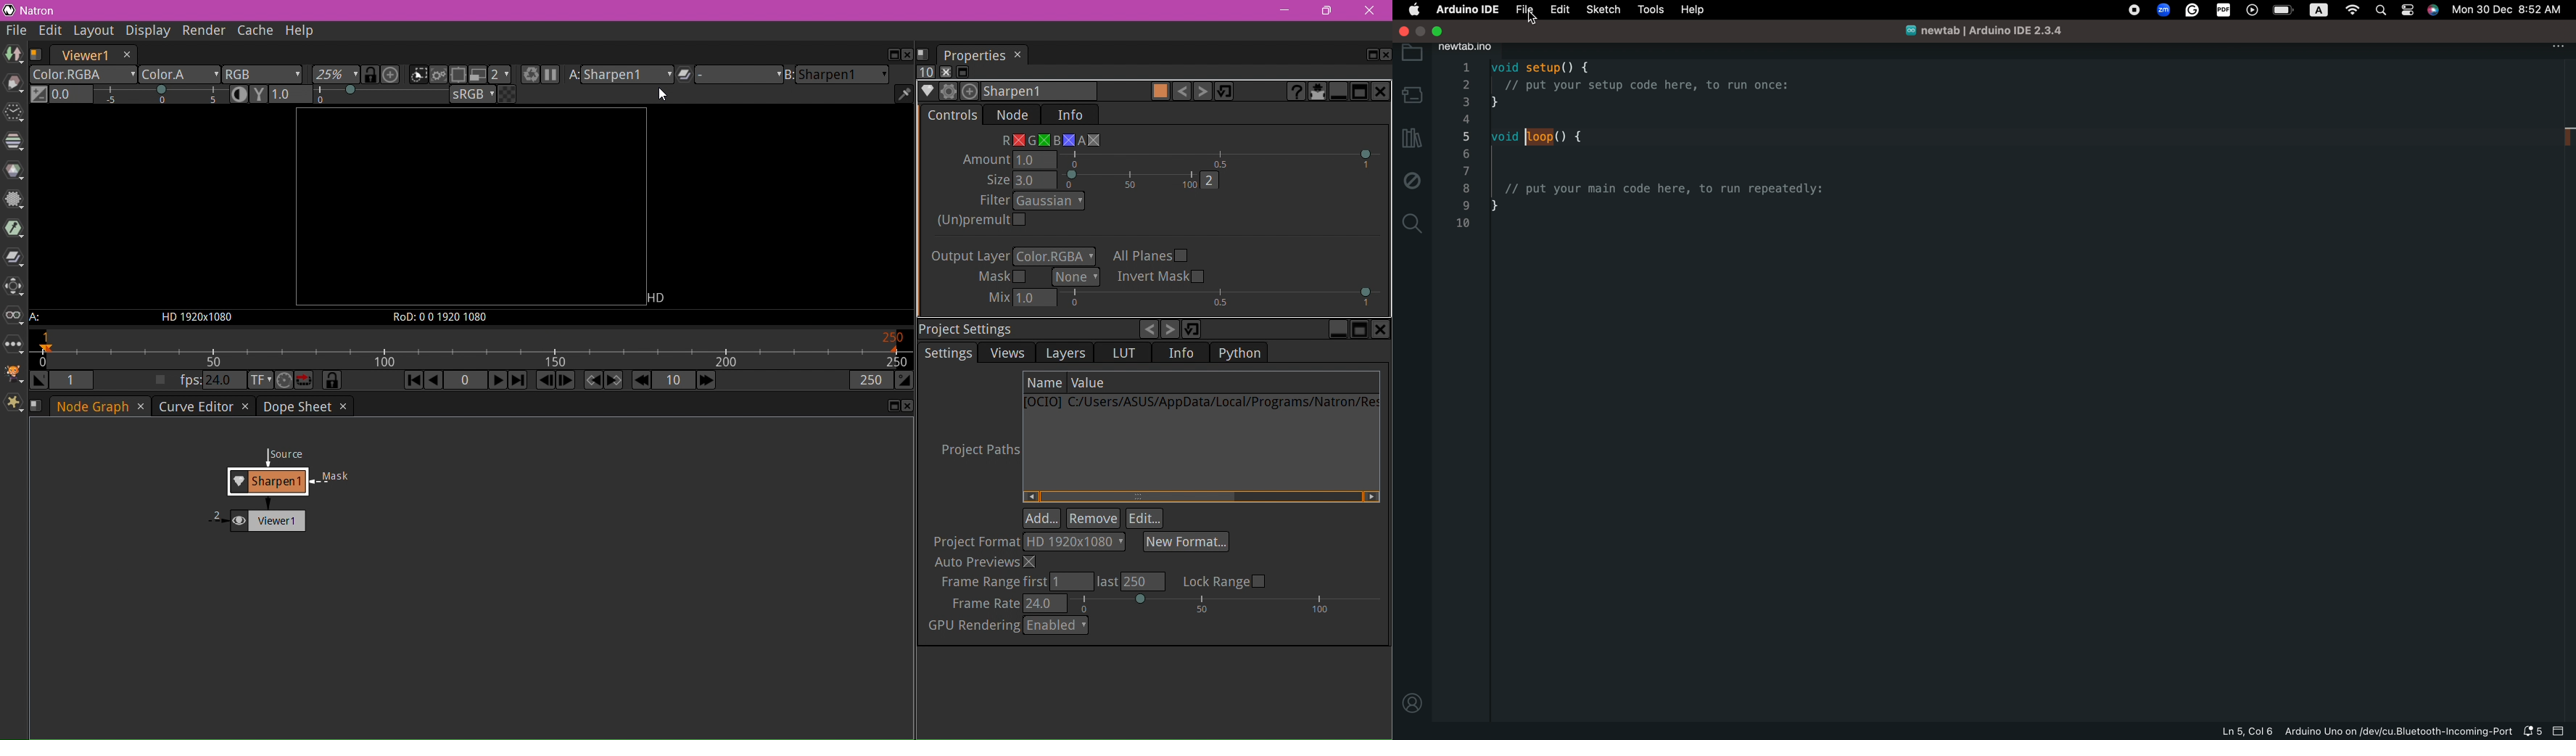 This screenshot has height=756, width=2576. What do you see at coordinates (13, 114) in the screenshot?
I see `Time` at bounding box center [13, 114].